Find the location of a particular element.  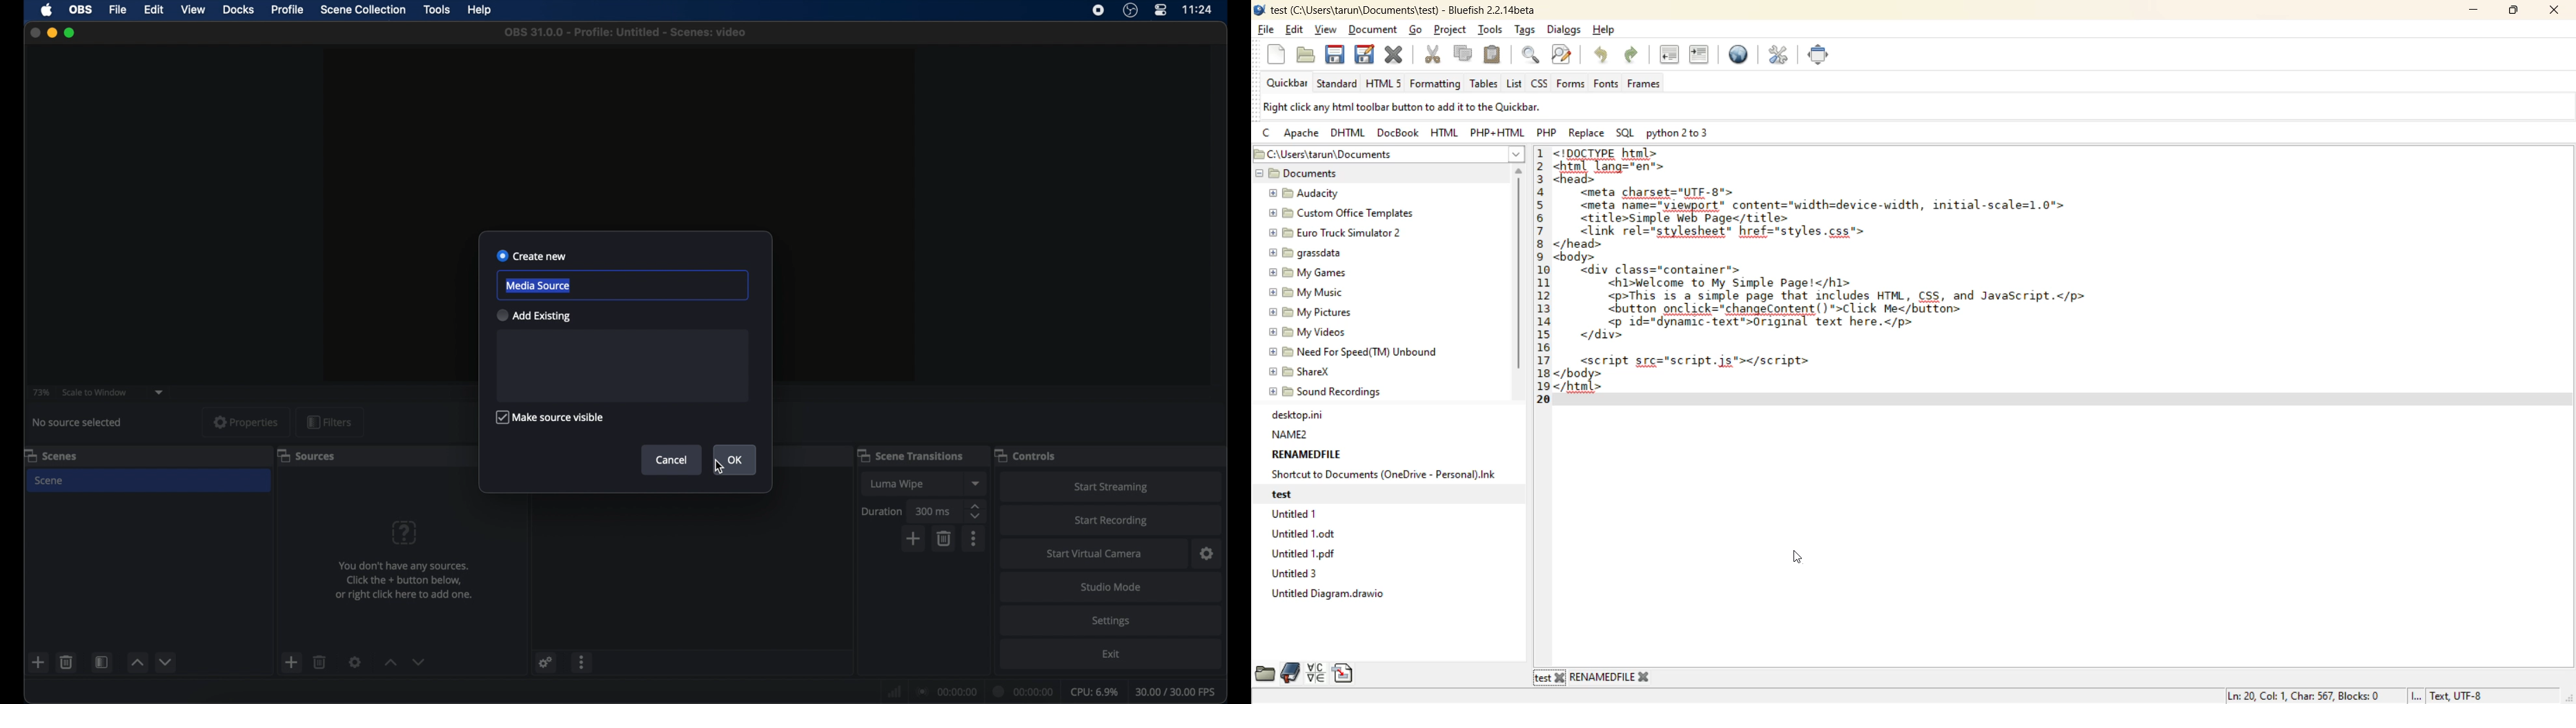

scene collection is located at coordinates (363, 9).